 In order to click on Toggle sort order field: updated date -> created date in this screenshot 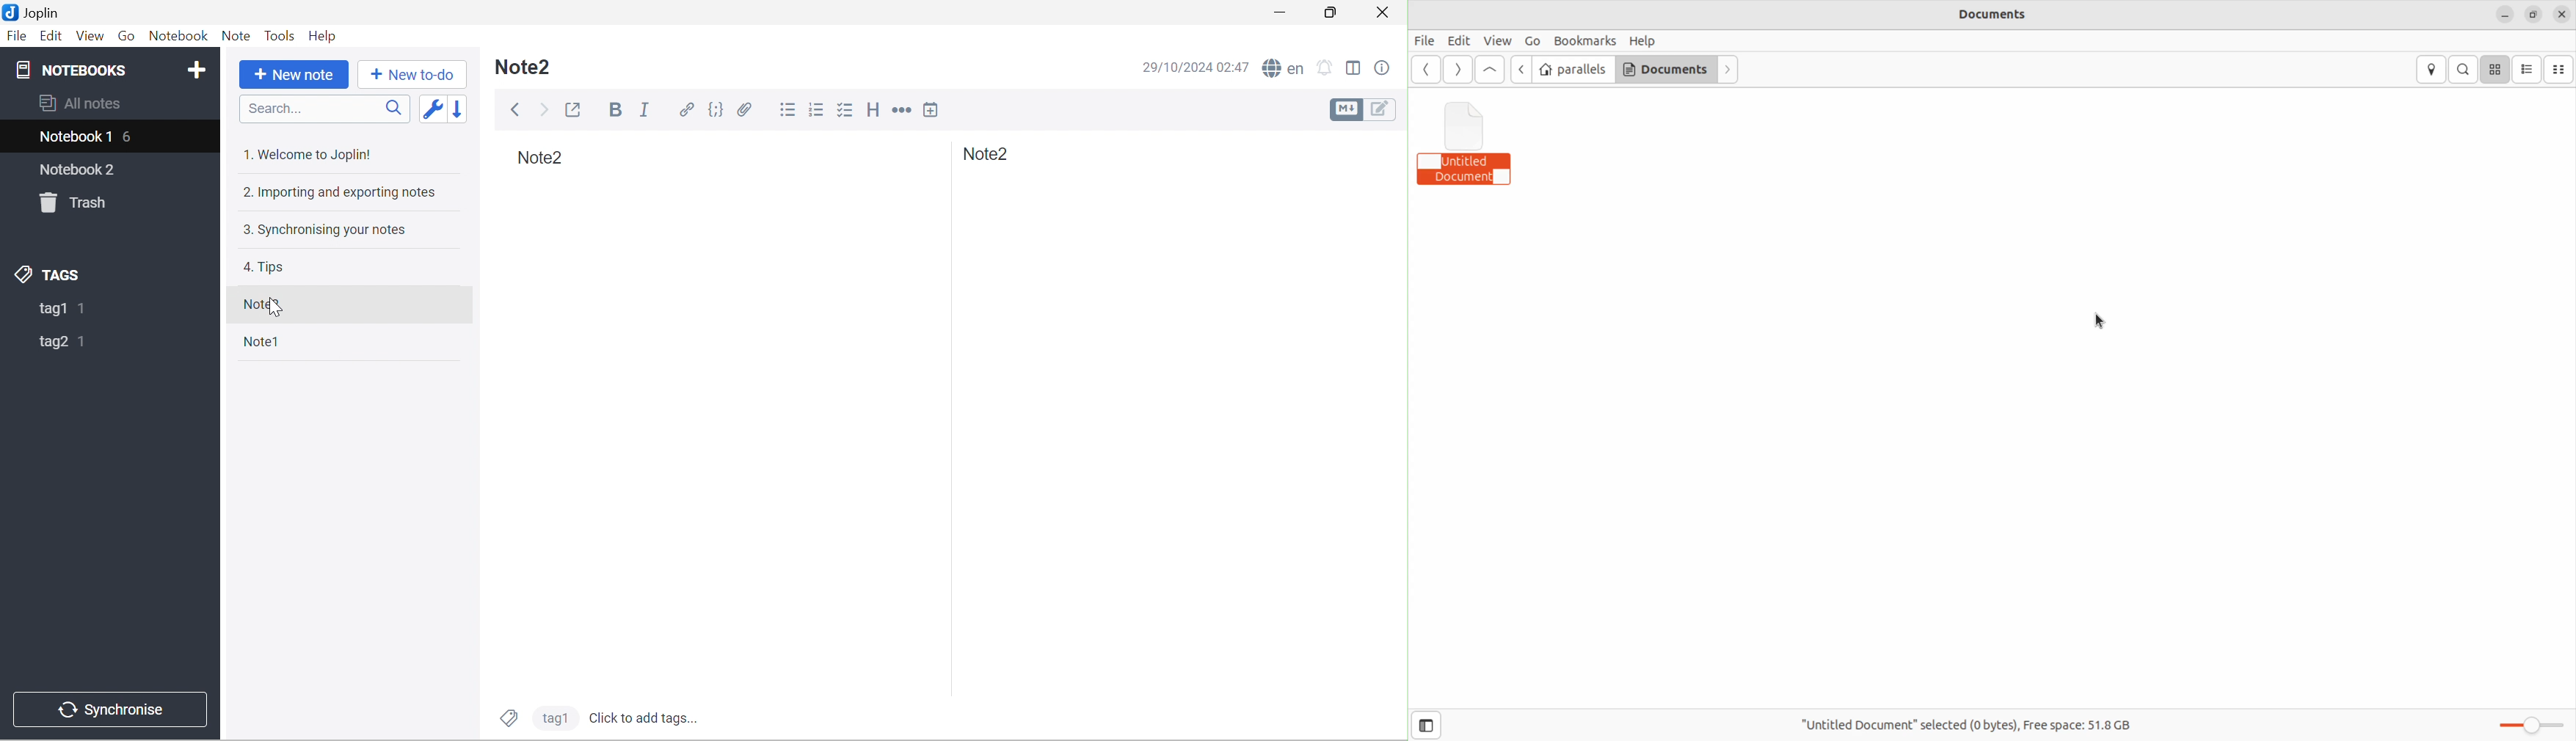, I will do `click(433, 109)`.